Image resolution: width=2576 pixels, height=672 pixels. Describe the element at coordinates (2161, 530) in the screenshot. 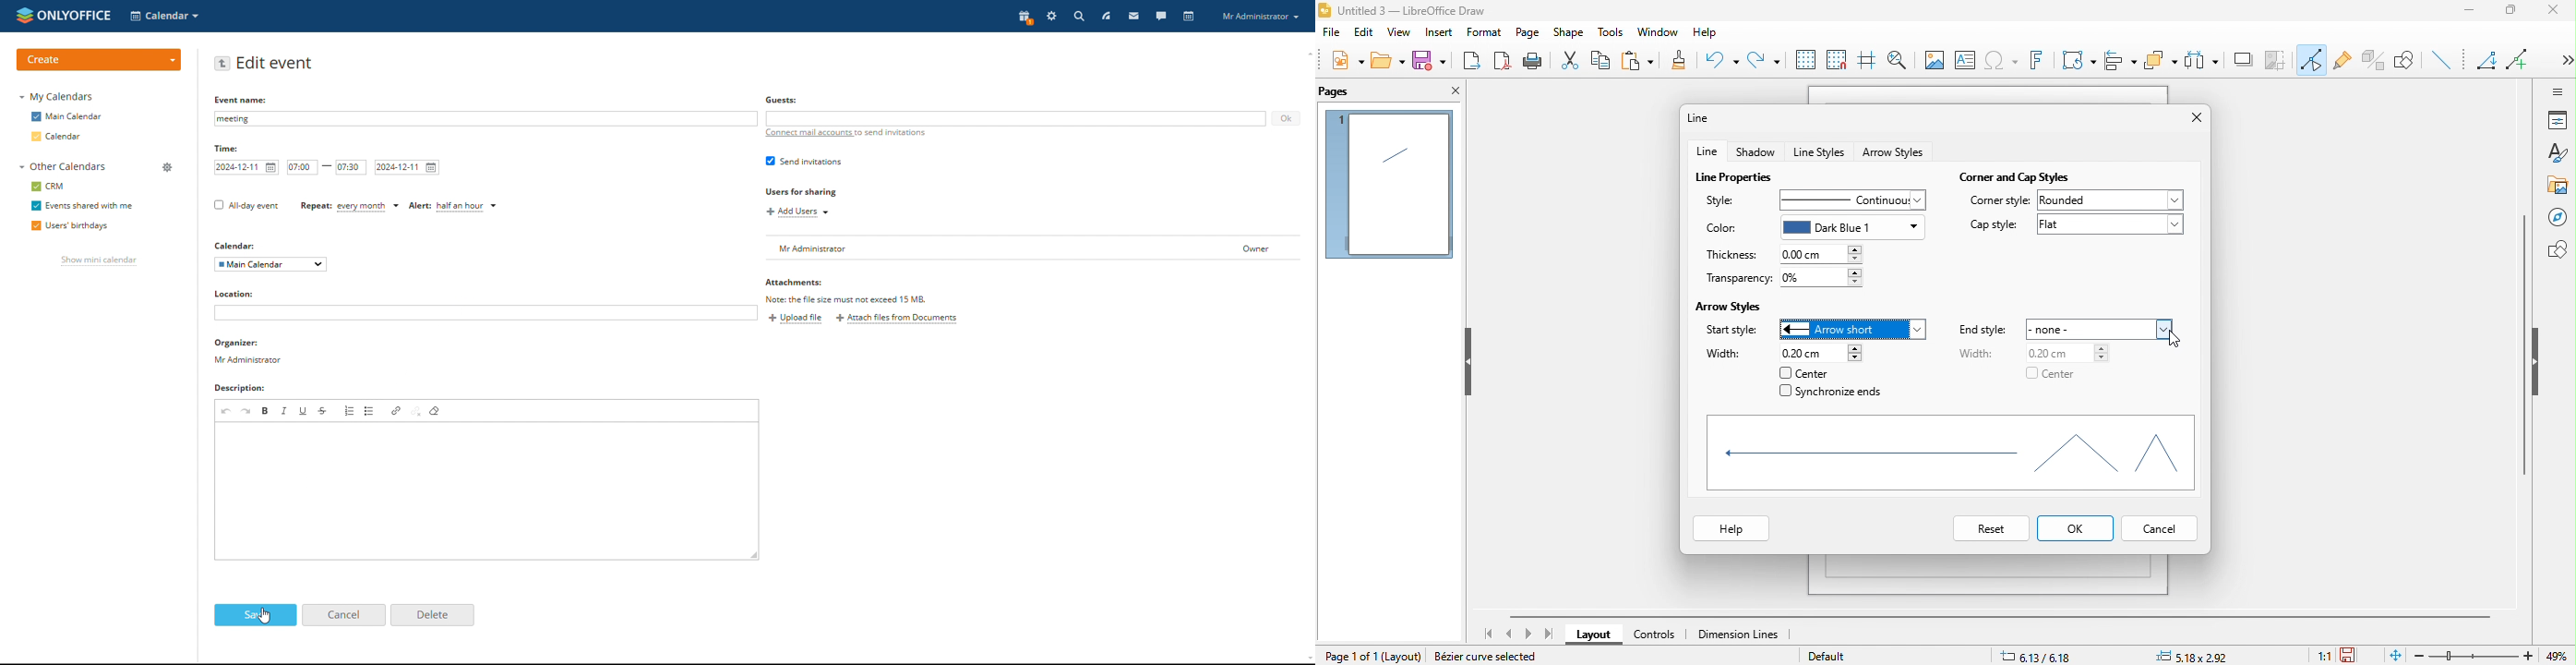

I see `cancel` at that location.